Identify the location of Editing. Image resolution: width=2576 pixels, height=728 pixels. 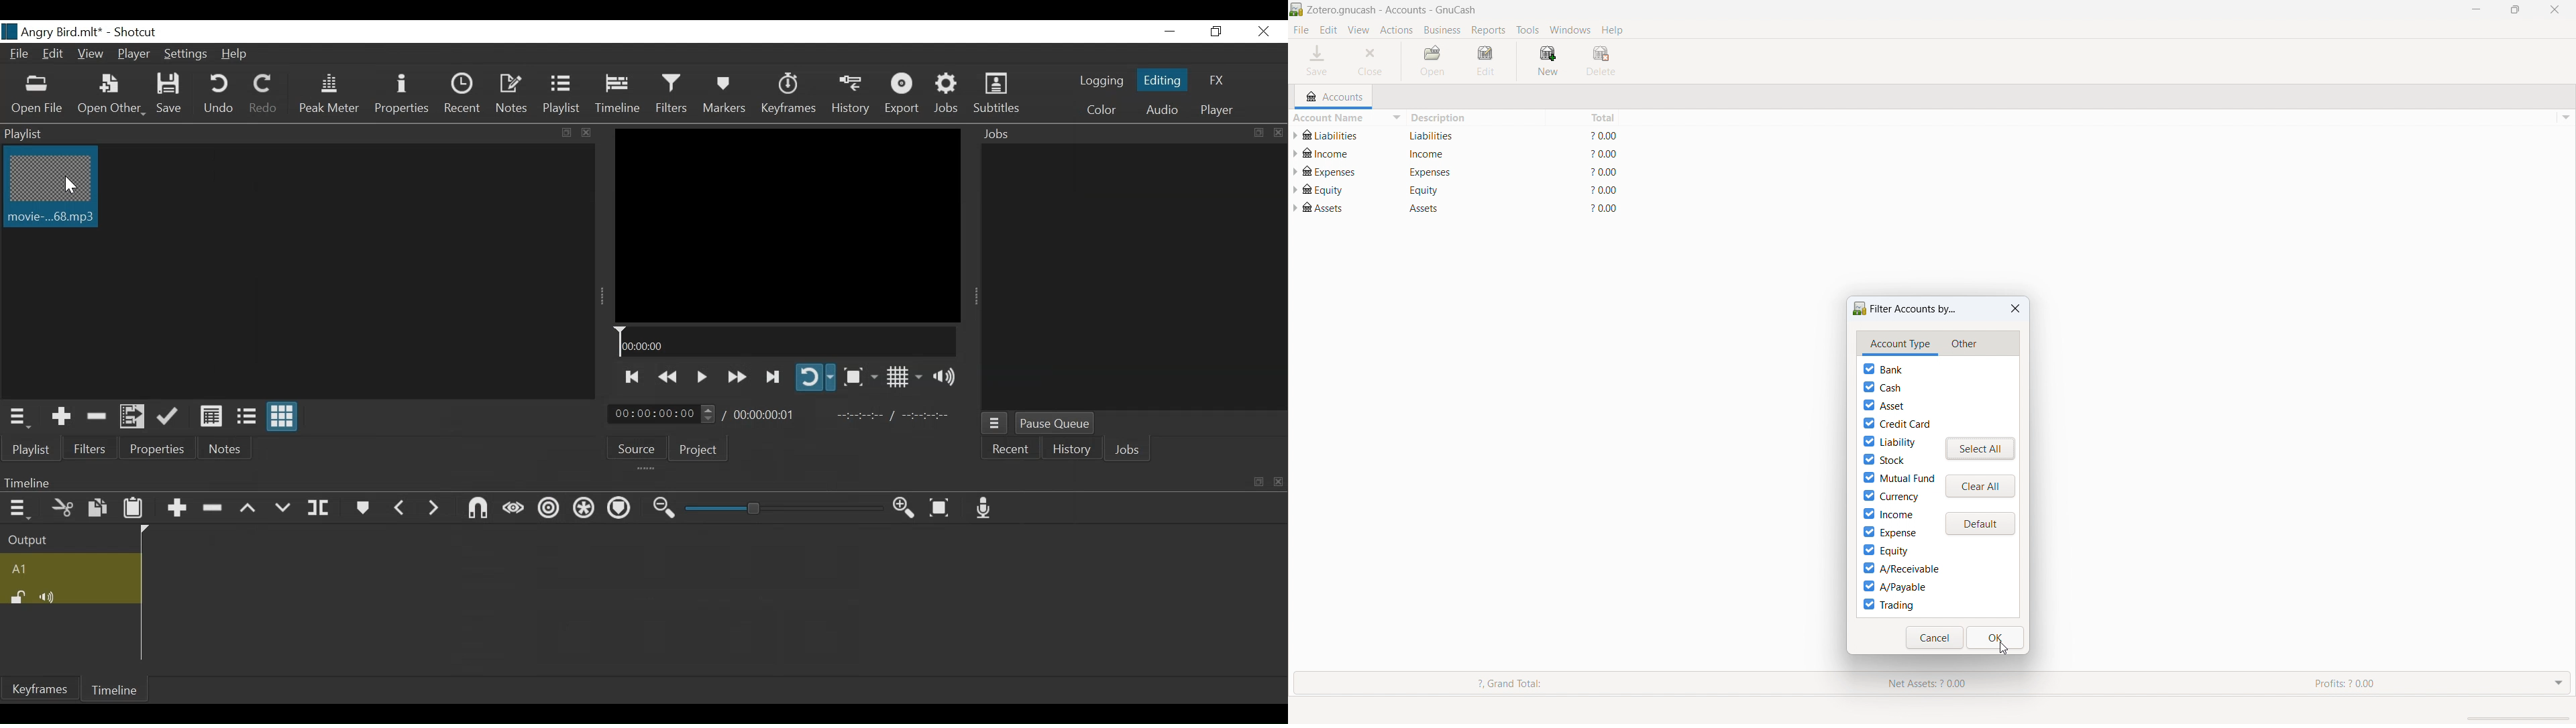
(1163, 78).